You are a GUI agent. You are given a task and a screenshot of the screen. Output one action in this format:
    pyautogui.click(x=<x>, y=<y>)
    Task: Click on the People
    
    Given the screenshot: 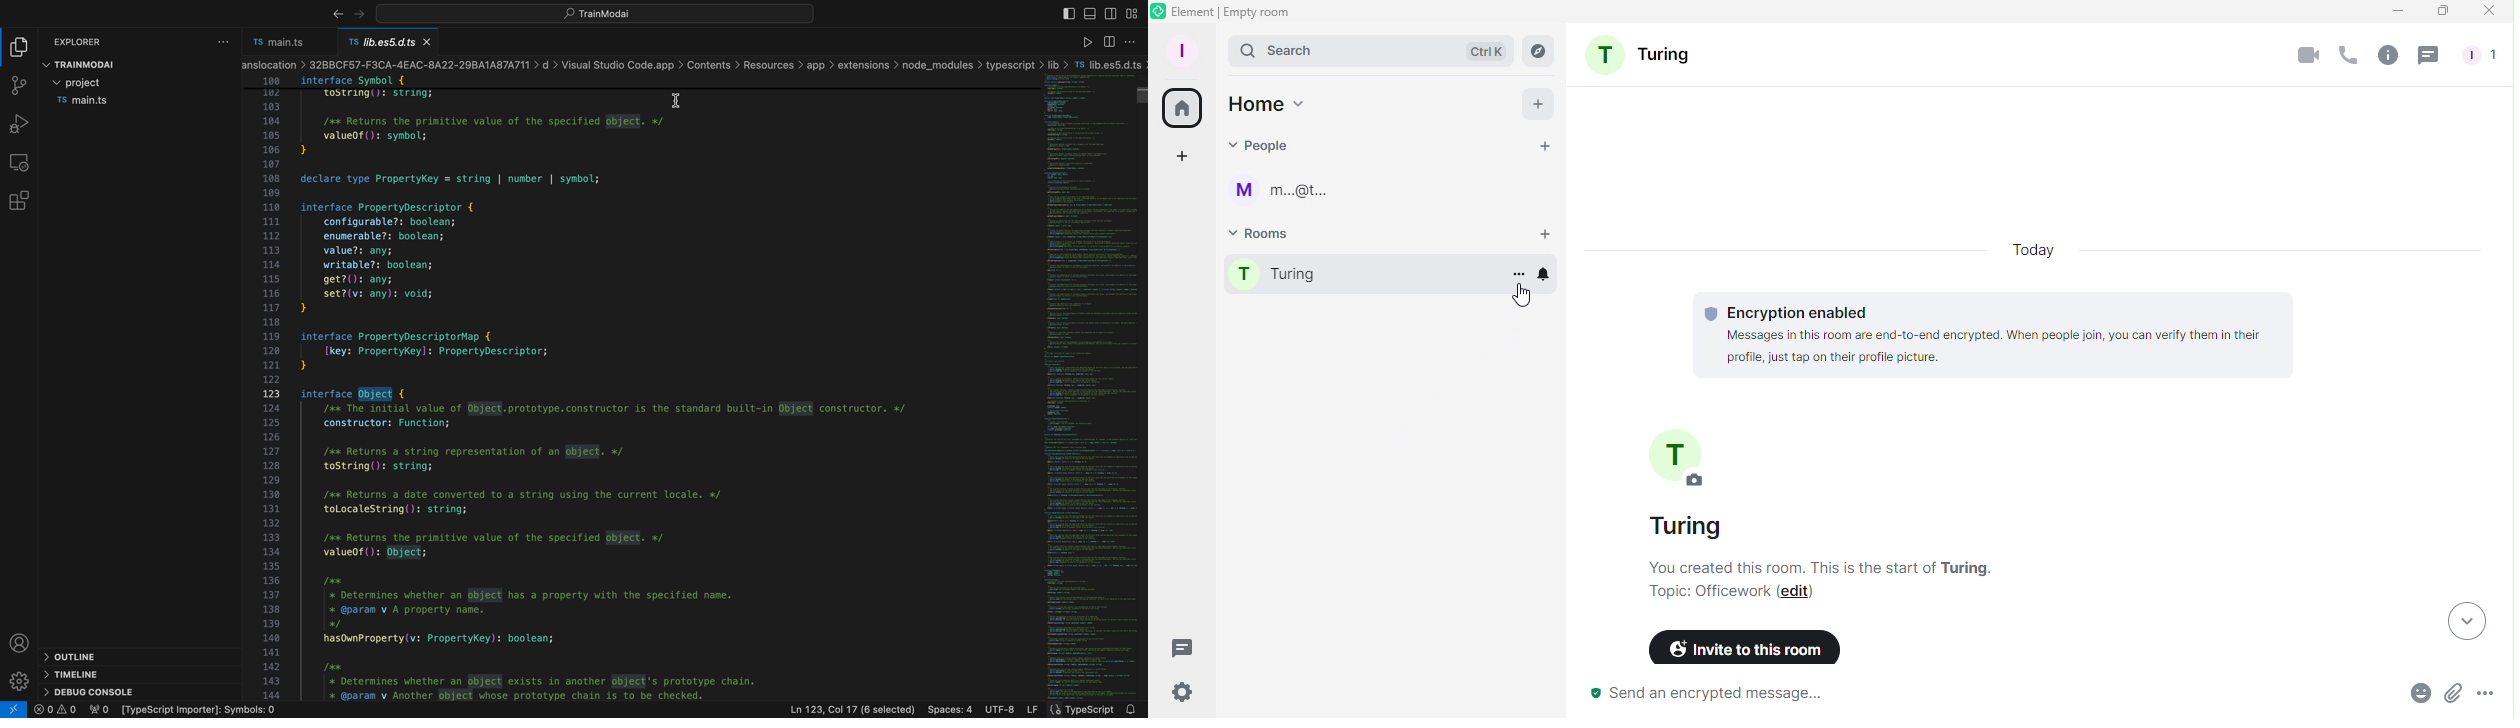 What is the action you would take?
    pyautogui.click(x=1262, y=147)
    